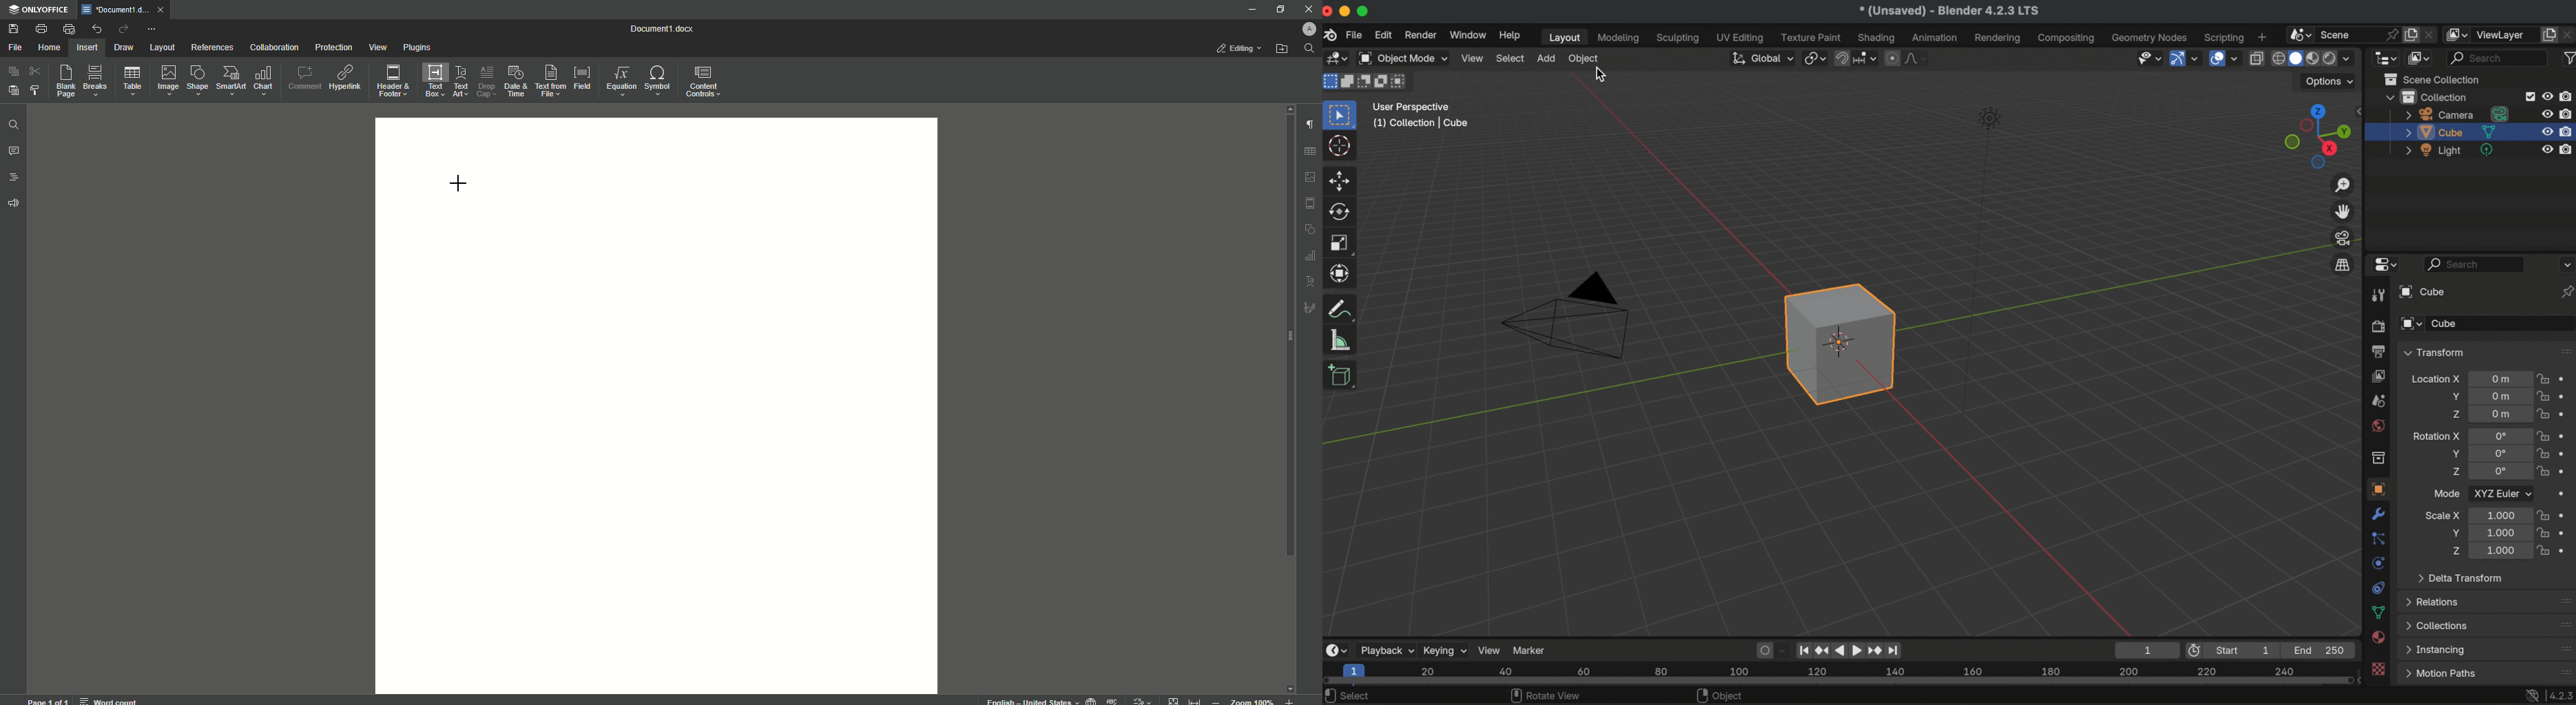 This screenshot has height=728, width=2576. I want to click on animate property, so click(2565, 379).